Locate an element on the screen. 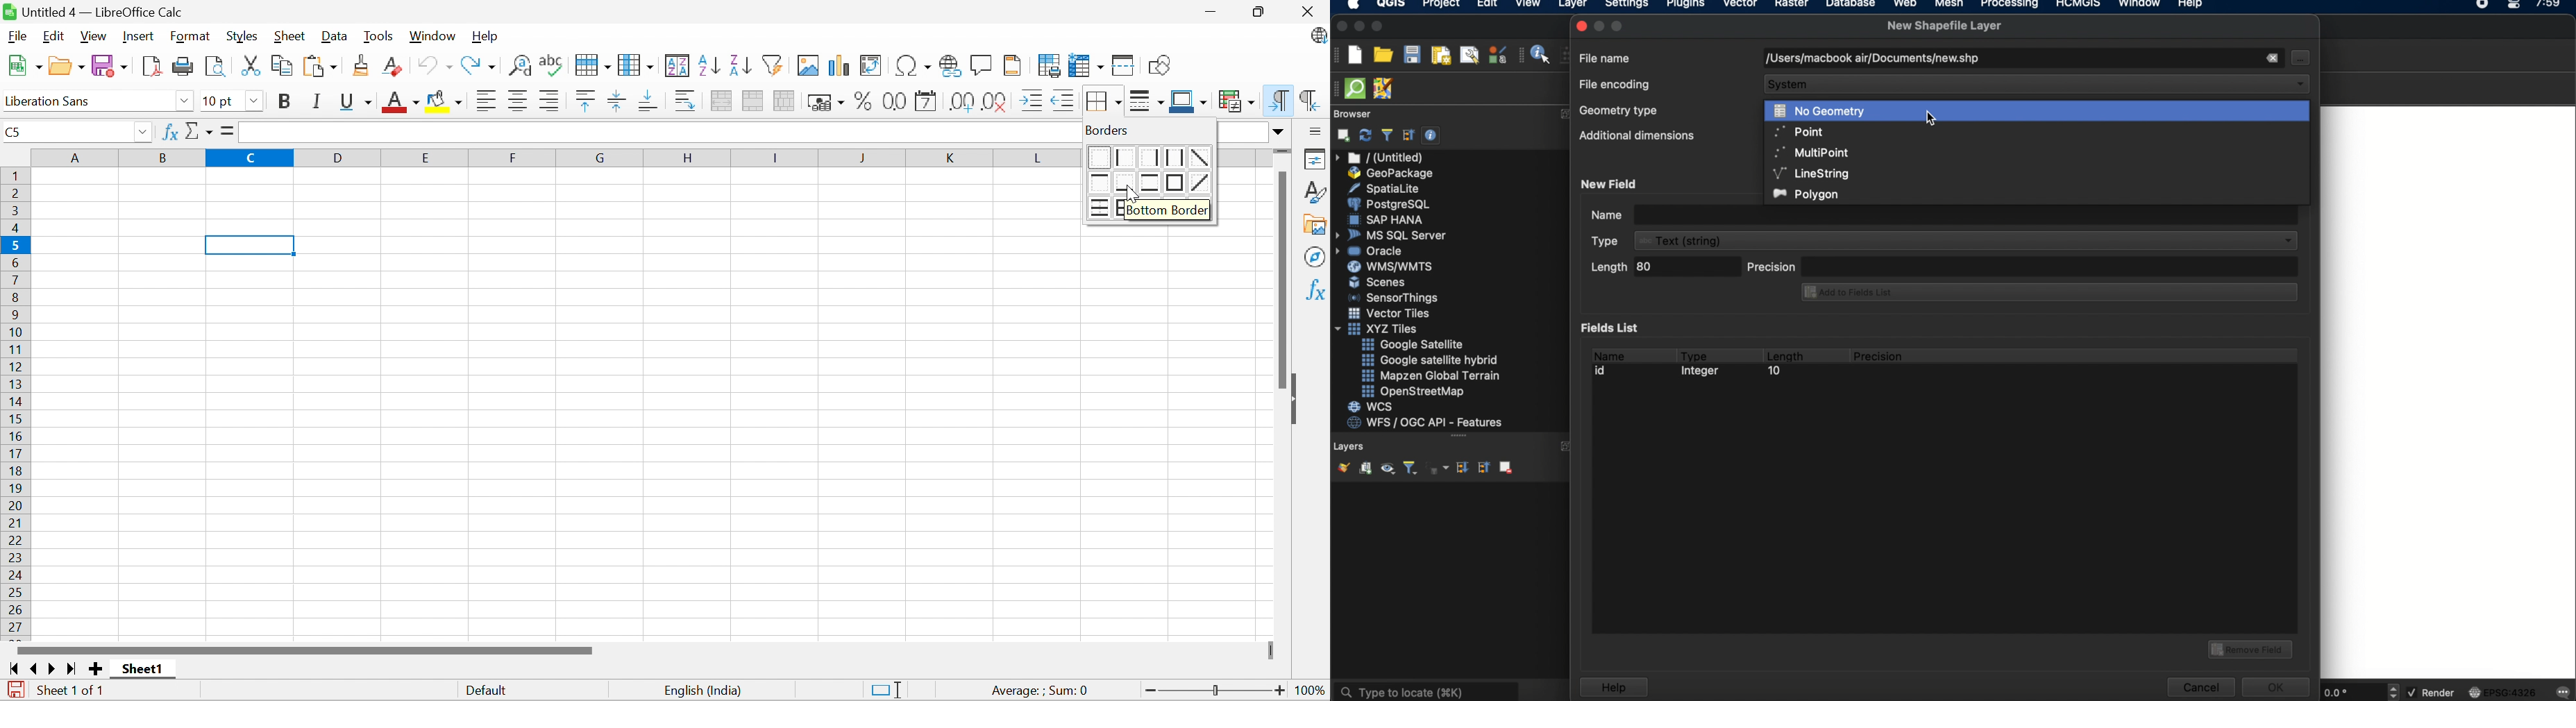 The image size is (2576, 728). Align right is located at coordinates (550, 102).